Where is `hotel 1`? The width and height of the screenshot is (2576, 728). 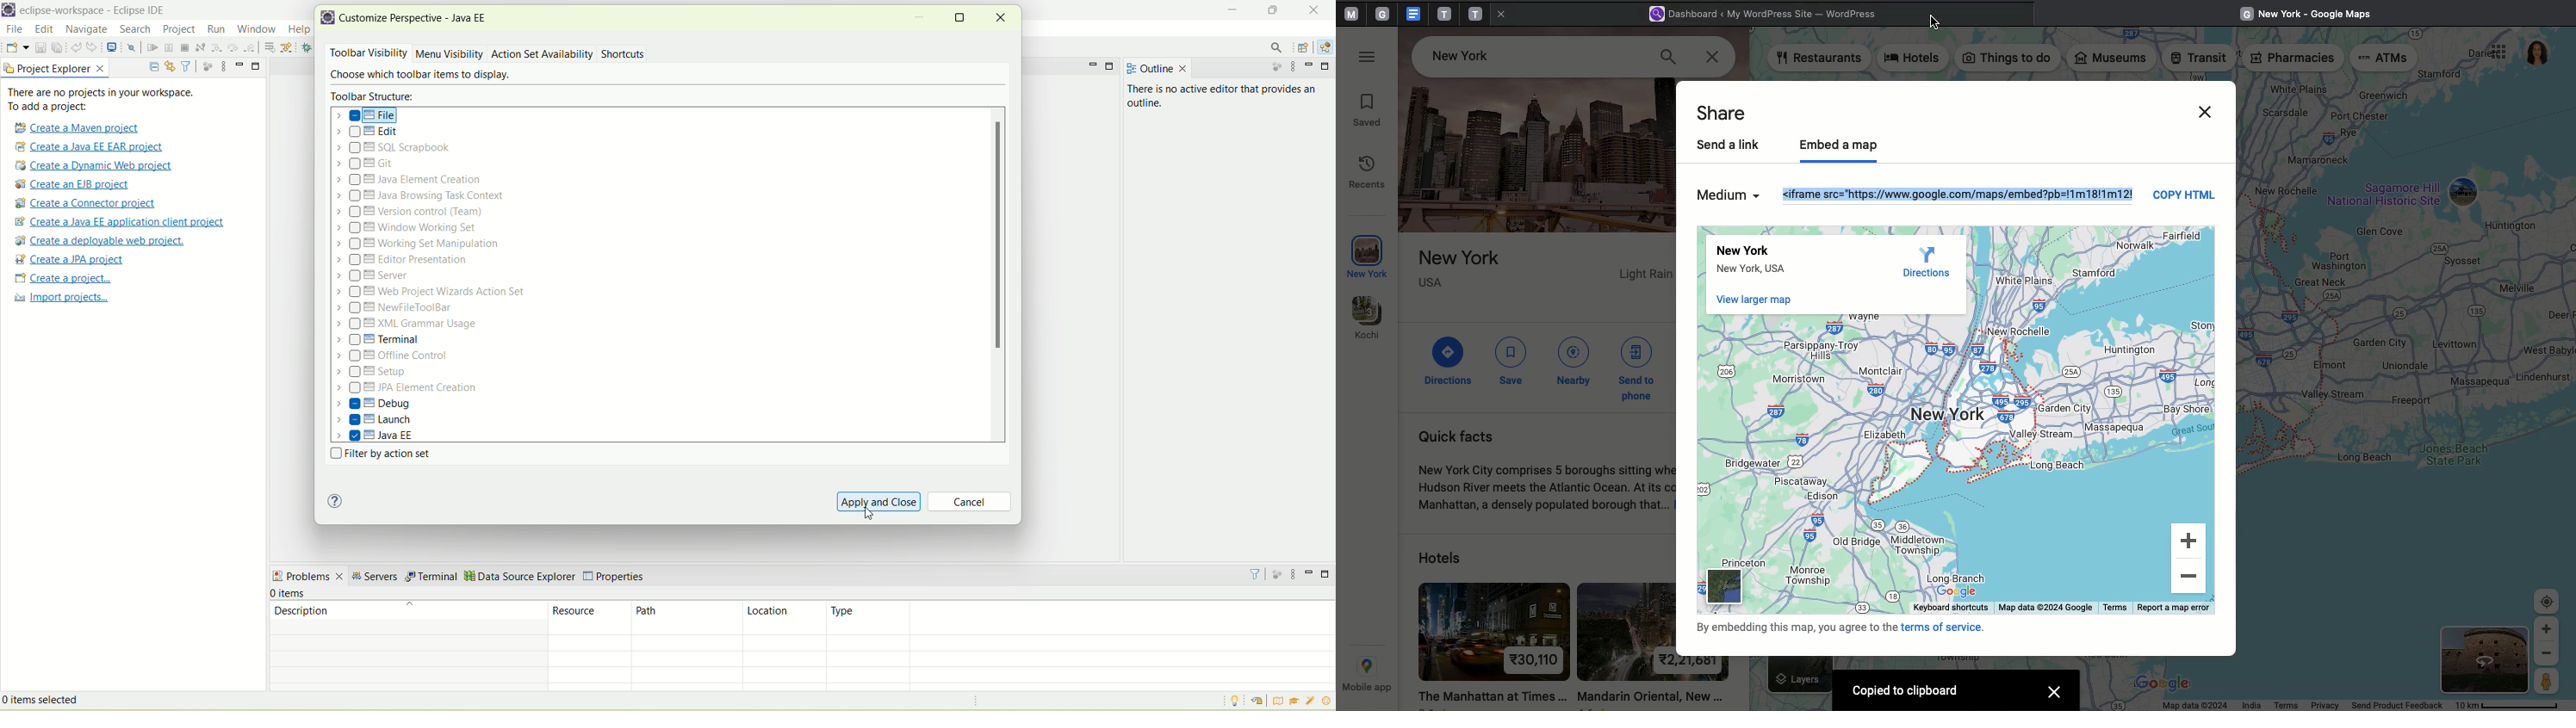
hotel 1 is located at coordinates (1490, 642).